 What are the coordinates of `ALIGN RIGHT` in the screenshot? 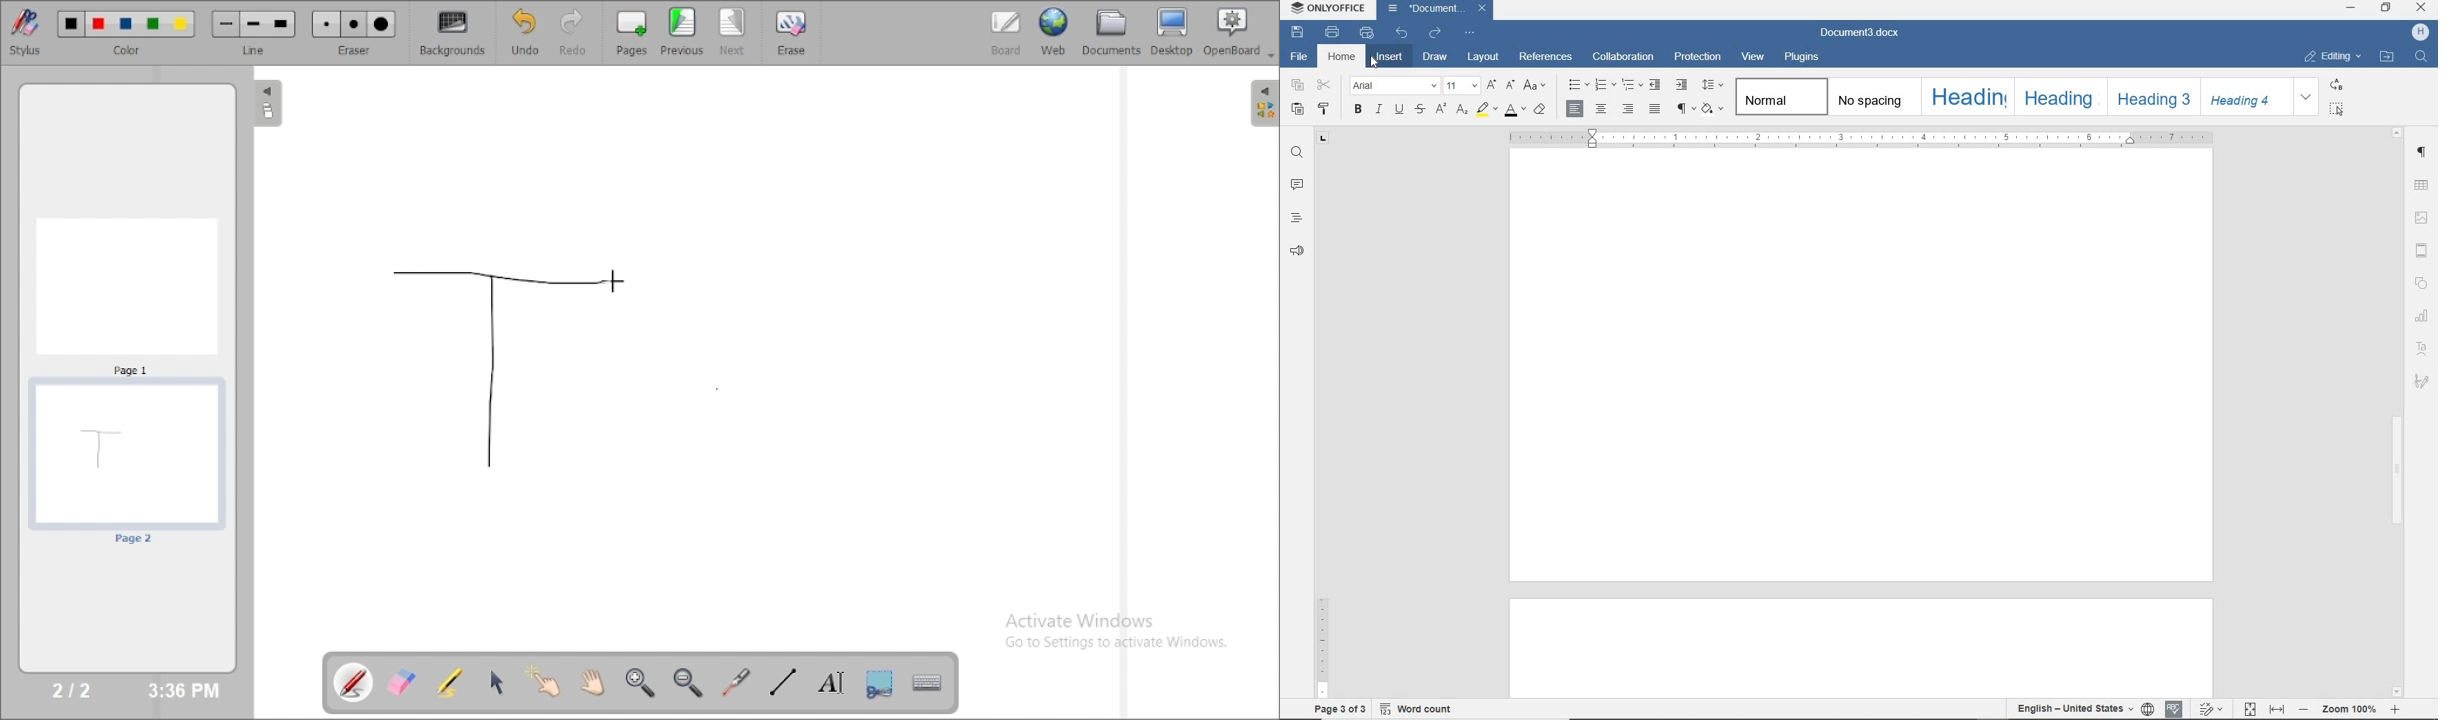 It's located at (1626, 108).